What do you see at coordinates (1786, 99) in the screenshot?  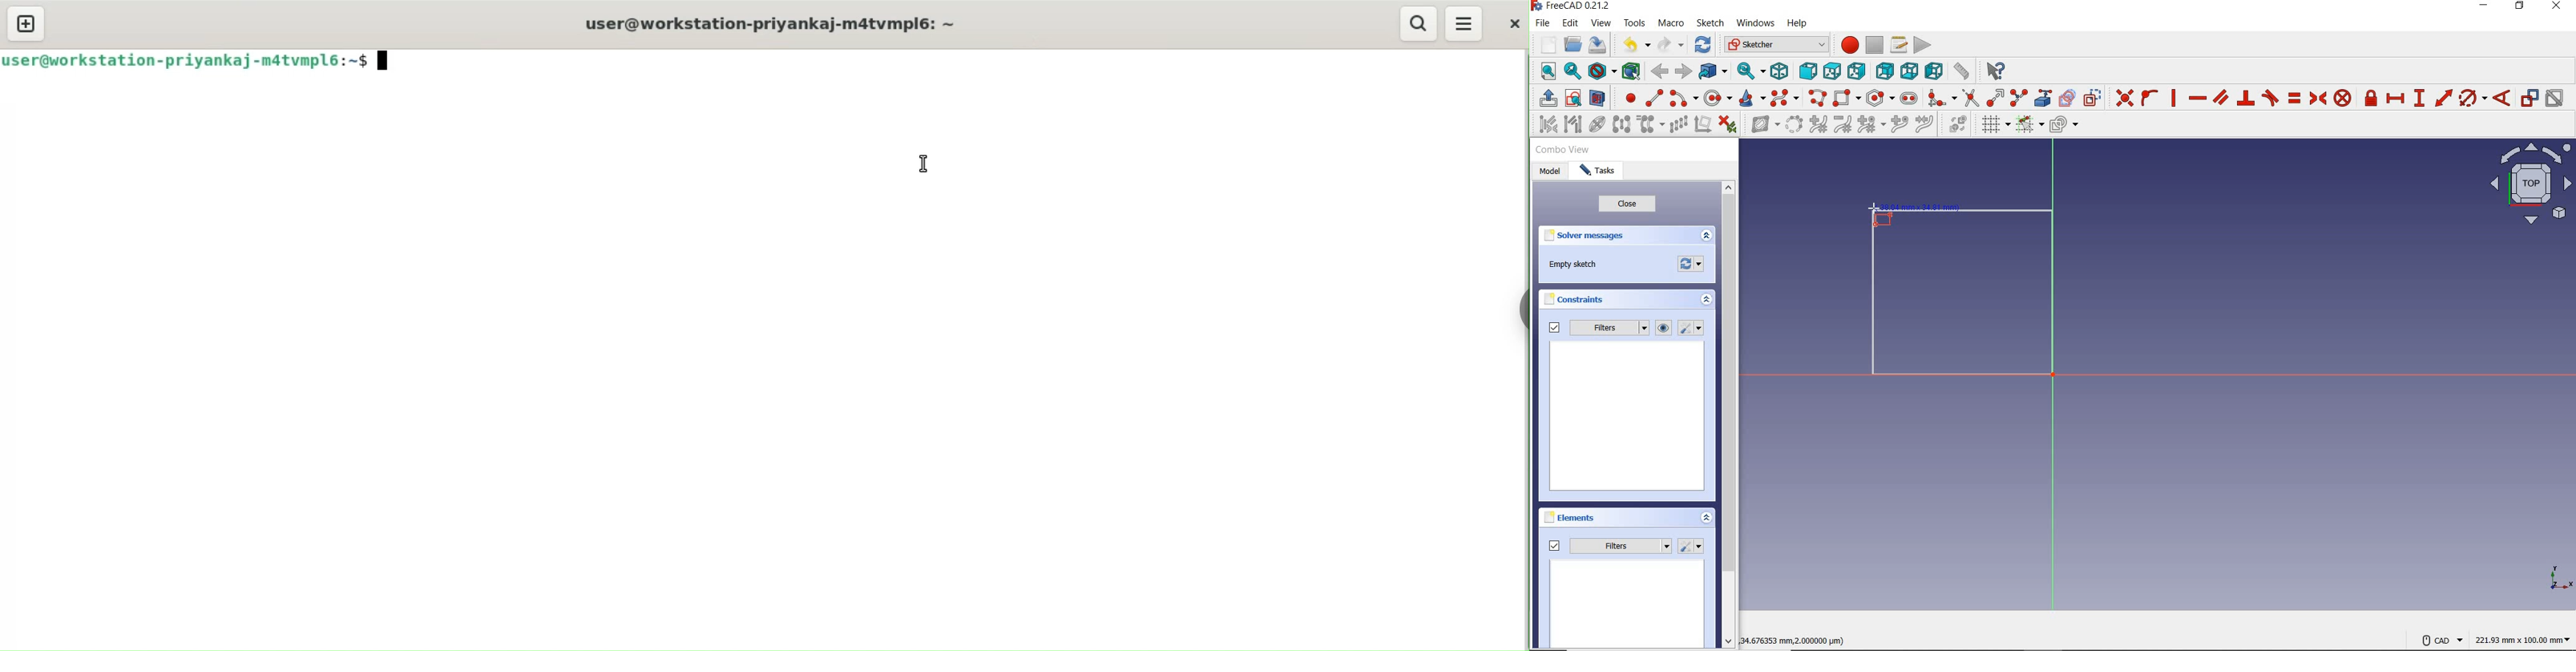 I see `create B-Spline` at bounding box center [1786, 99].